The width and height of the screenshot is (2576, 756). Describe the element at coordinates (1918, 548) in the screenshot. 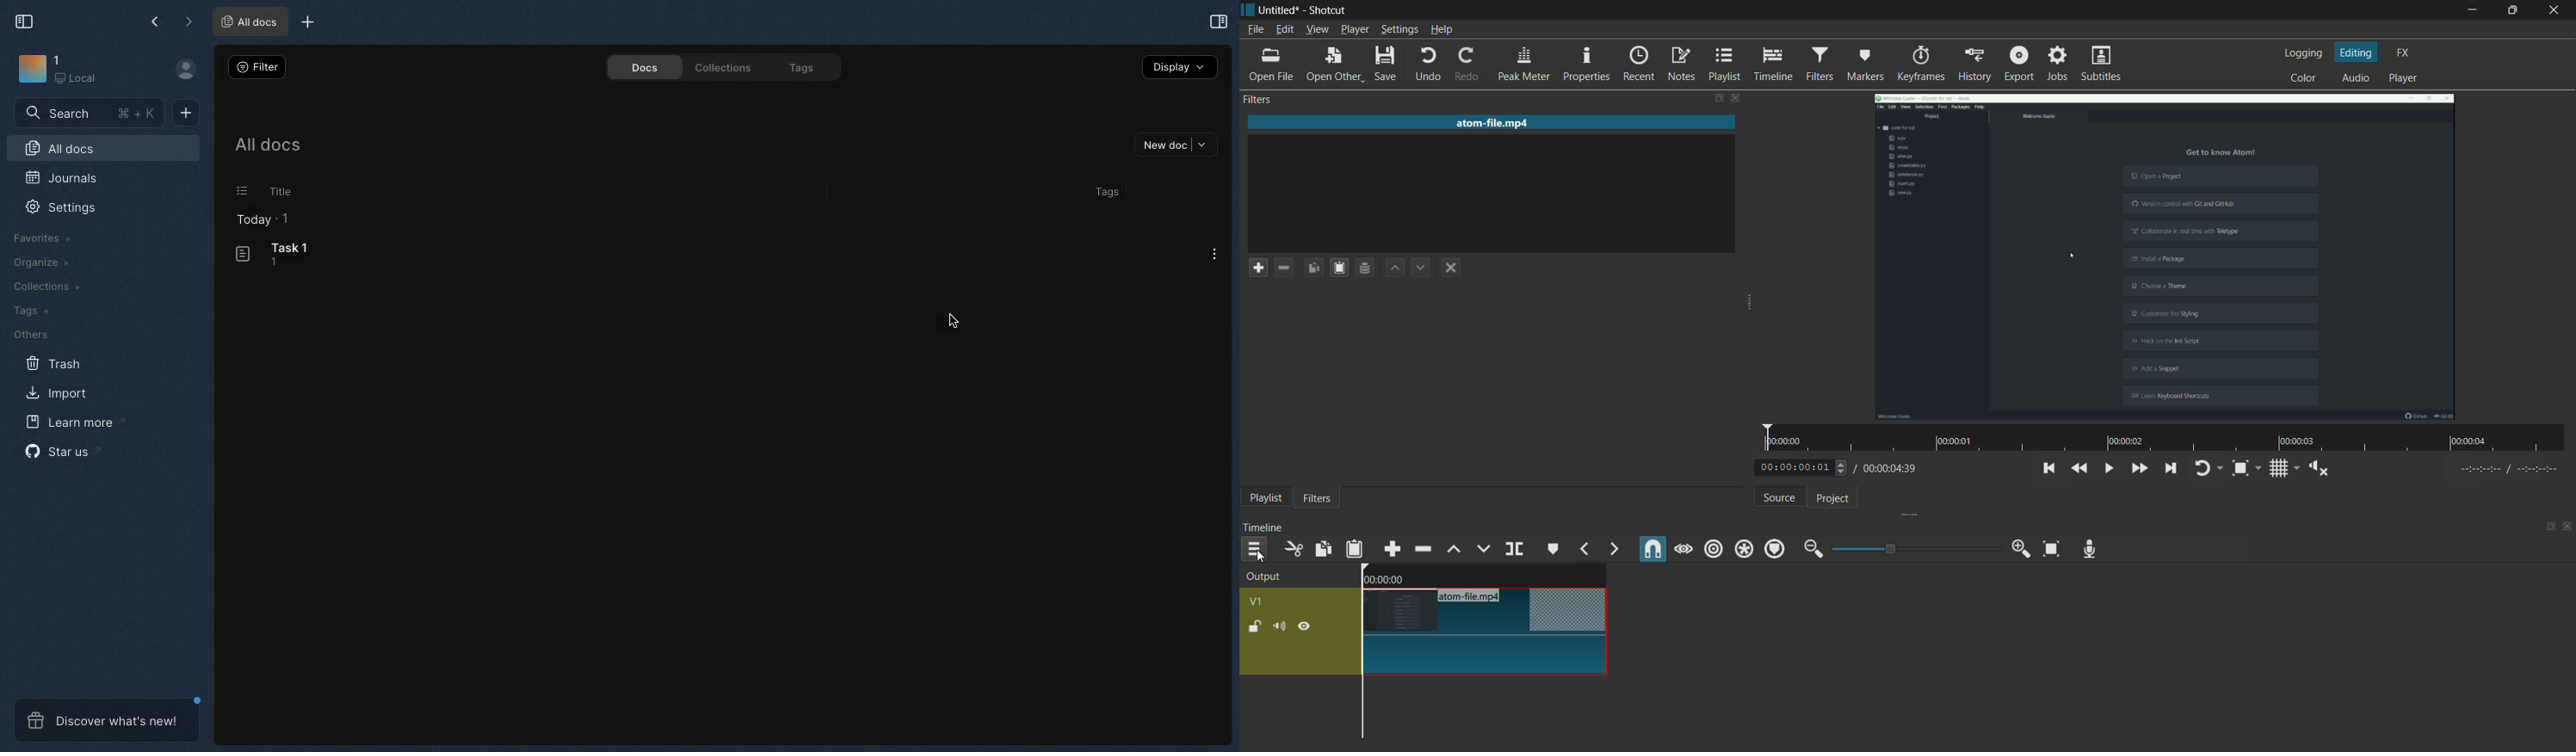

I see `adjustment bar` at that location.